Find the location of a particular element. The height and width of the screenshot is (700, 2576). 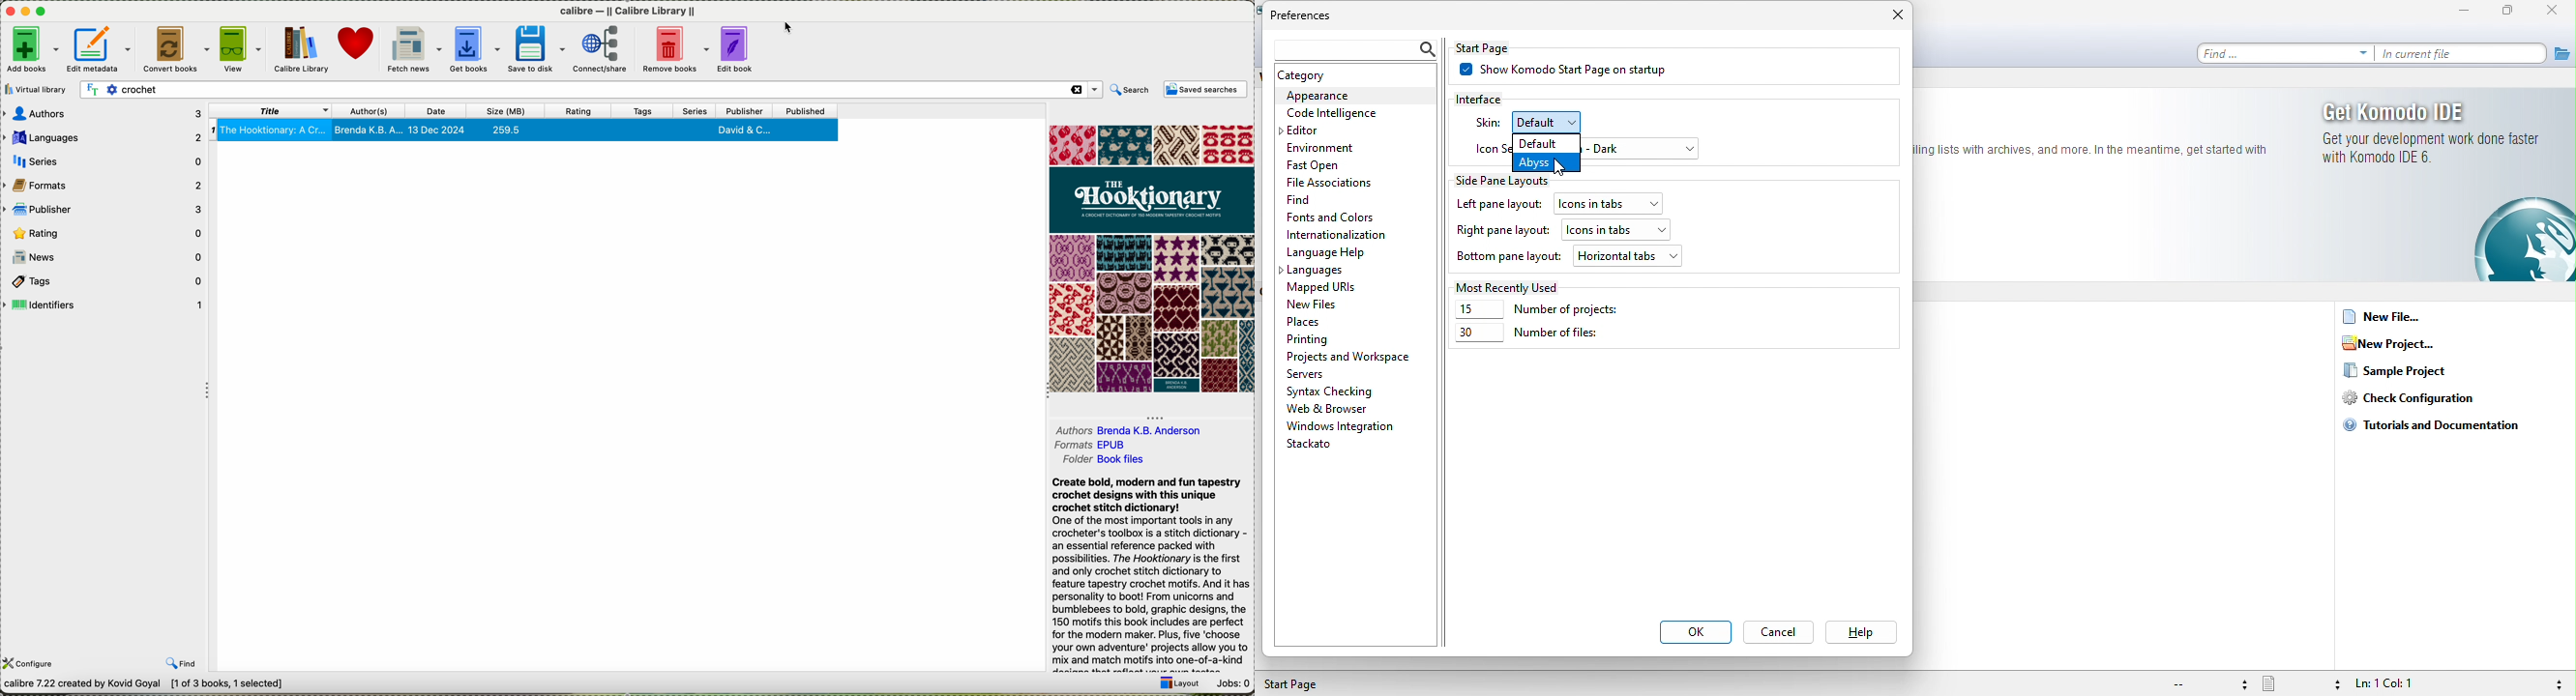

Drop down is located at coordinates (1096, 89).